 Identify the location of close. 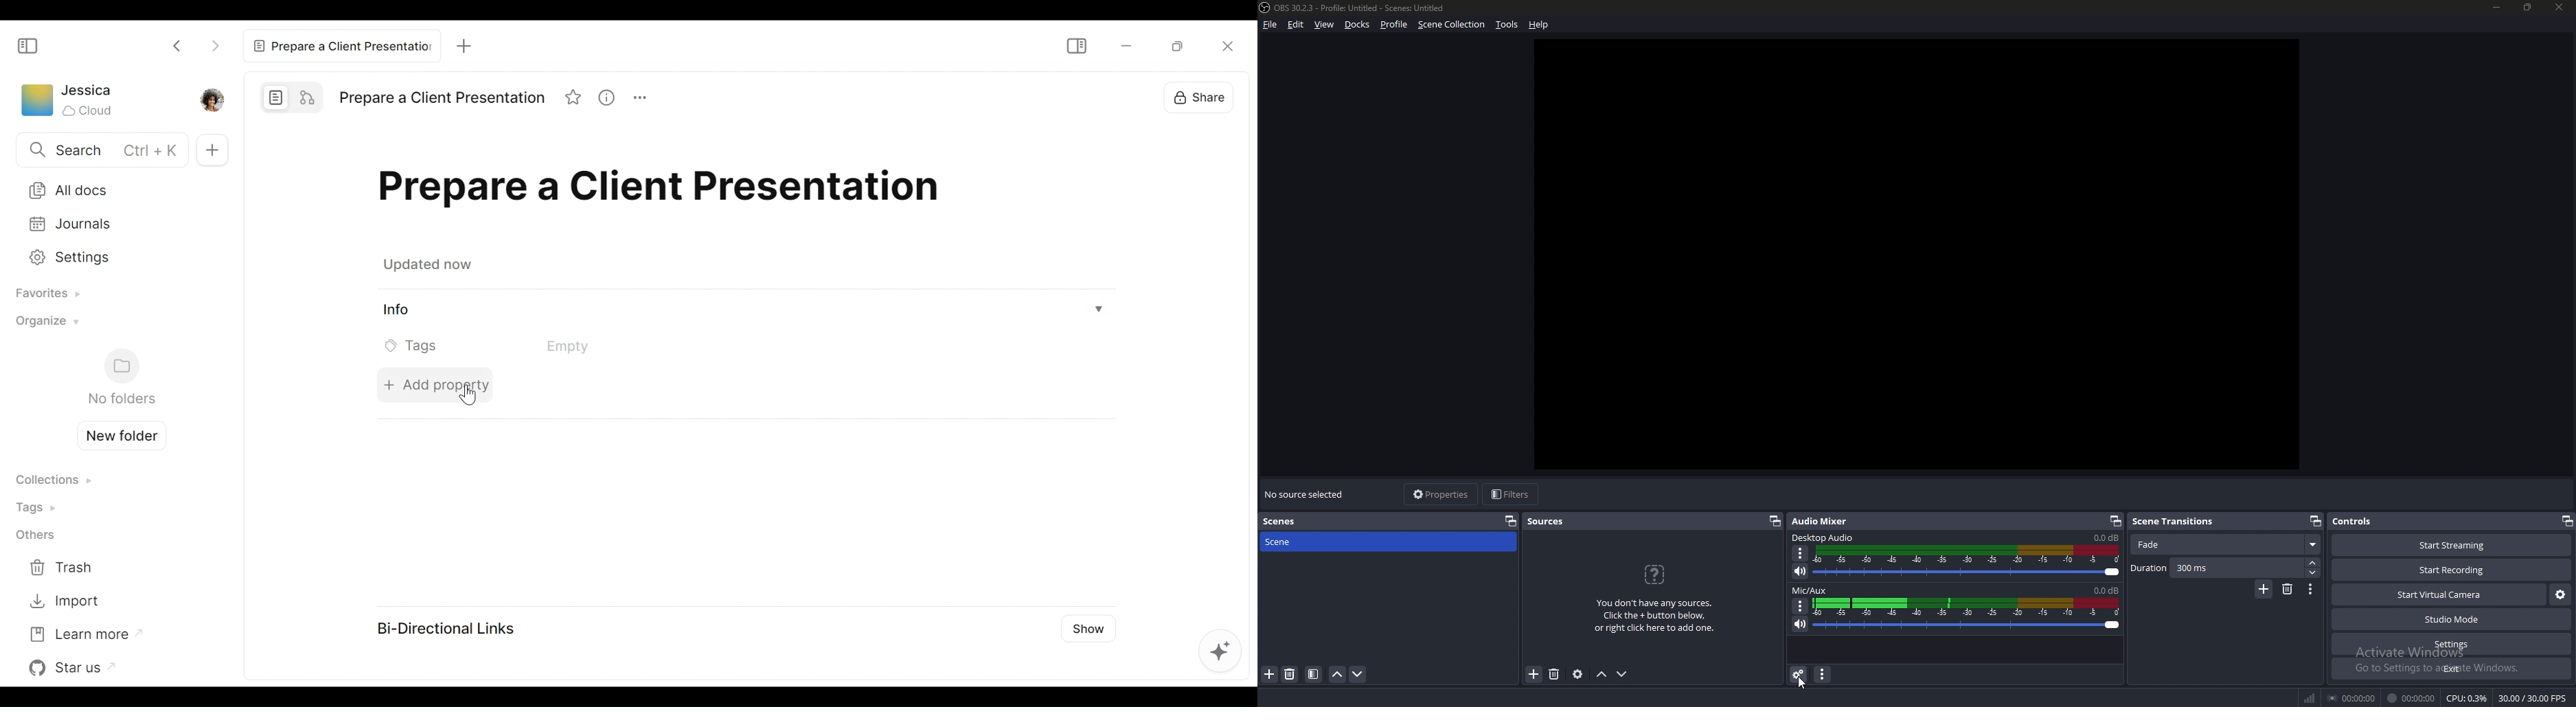
(2560, 8).